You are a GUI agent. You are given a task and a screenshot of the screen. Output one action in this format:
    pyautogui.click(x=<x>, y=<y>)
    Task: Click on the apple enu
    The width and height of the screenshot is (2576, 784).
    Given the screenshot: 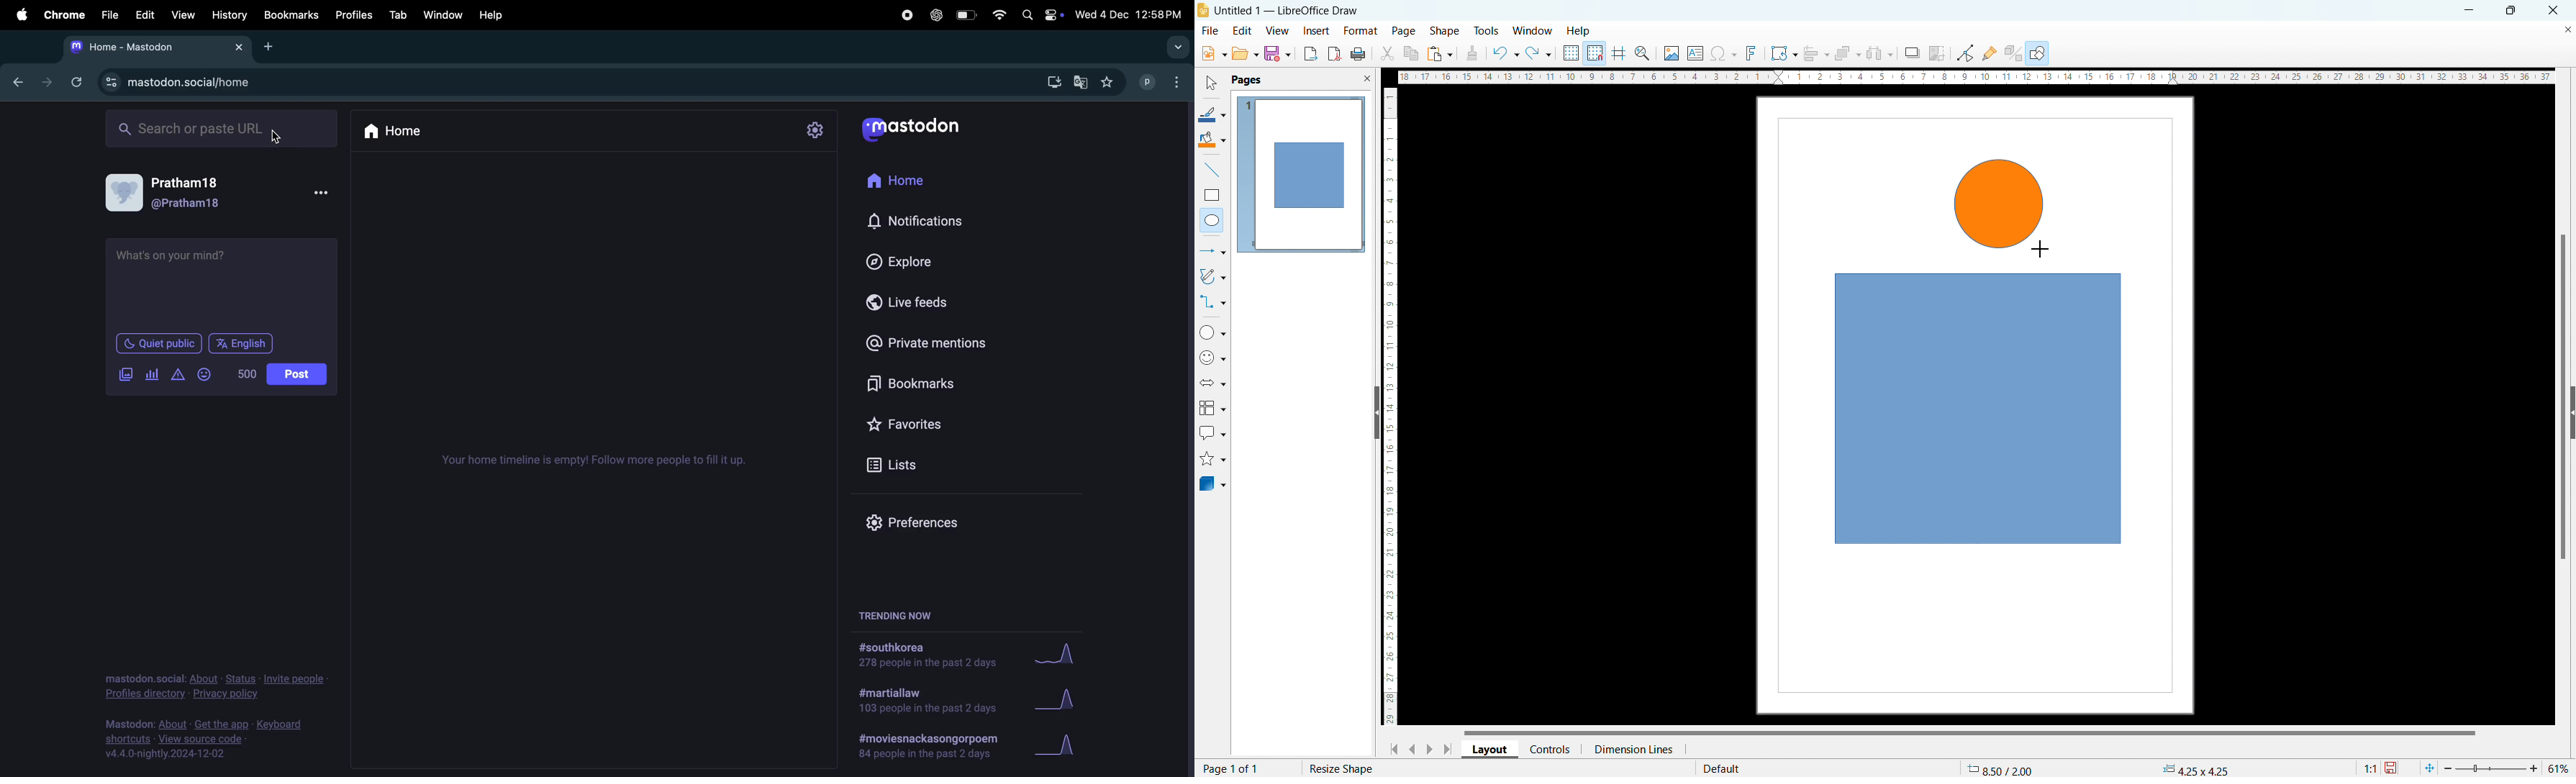 What is the action you would take?
    pyautogui.click(x=20, y=13)
    